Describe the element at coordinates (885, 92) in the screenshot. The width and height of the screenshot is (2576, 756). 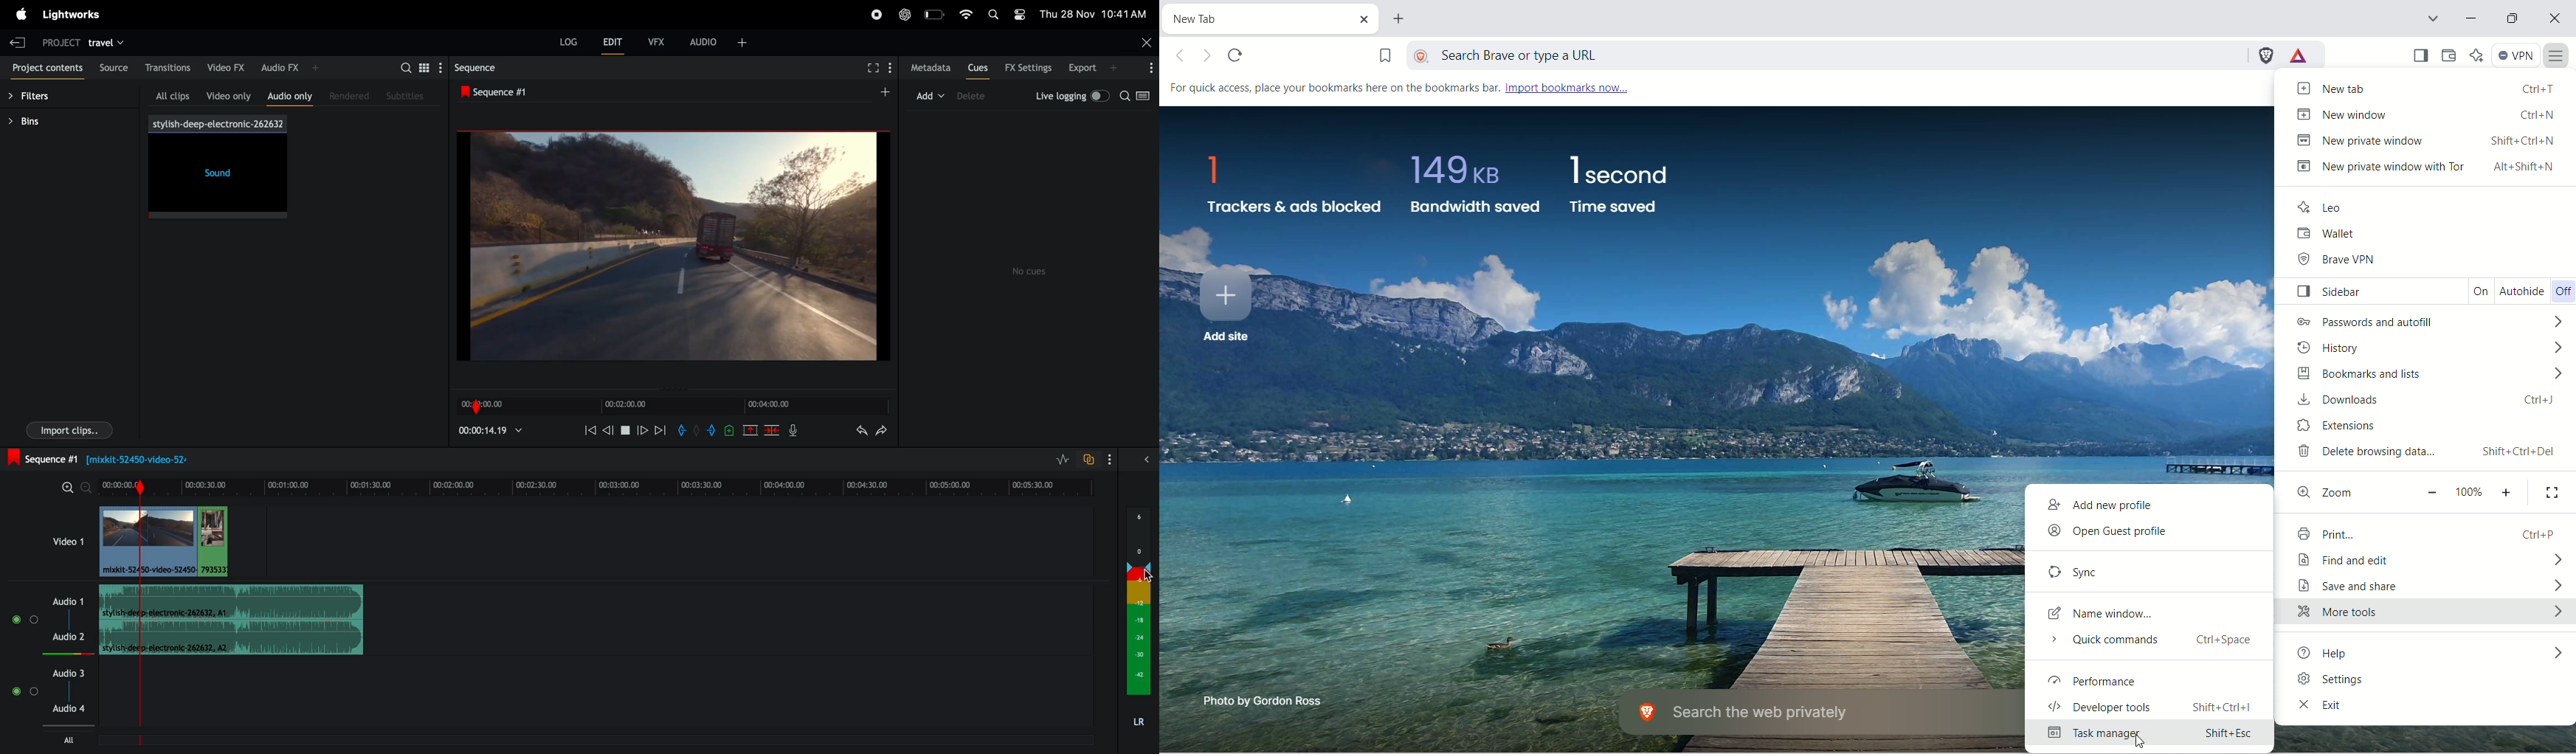
I see `add sequence` at that location.